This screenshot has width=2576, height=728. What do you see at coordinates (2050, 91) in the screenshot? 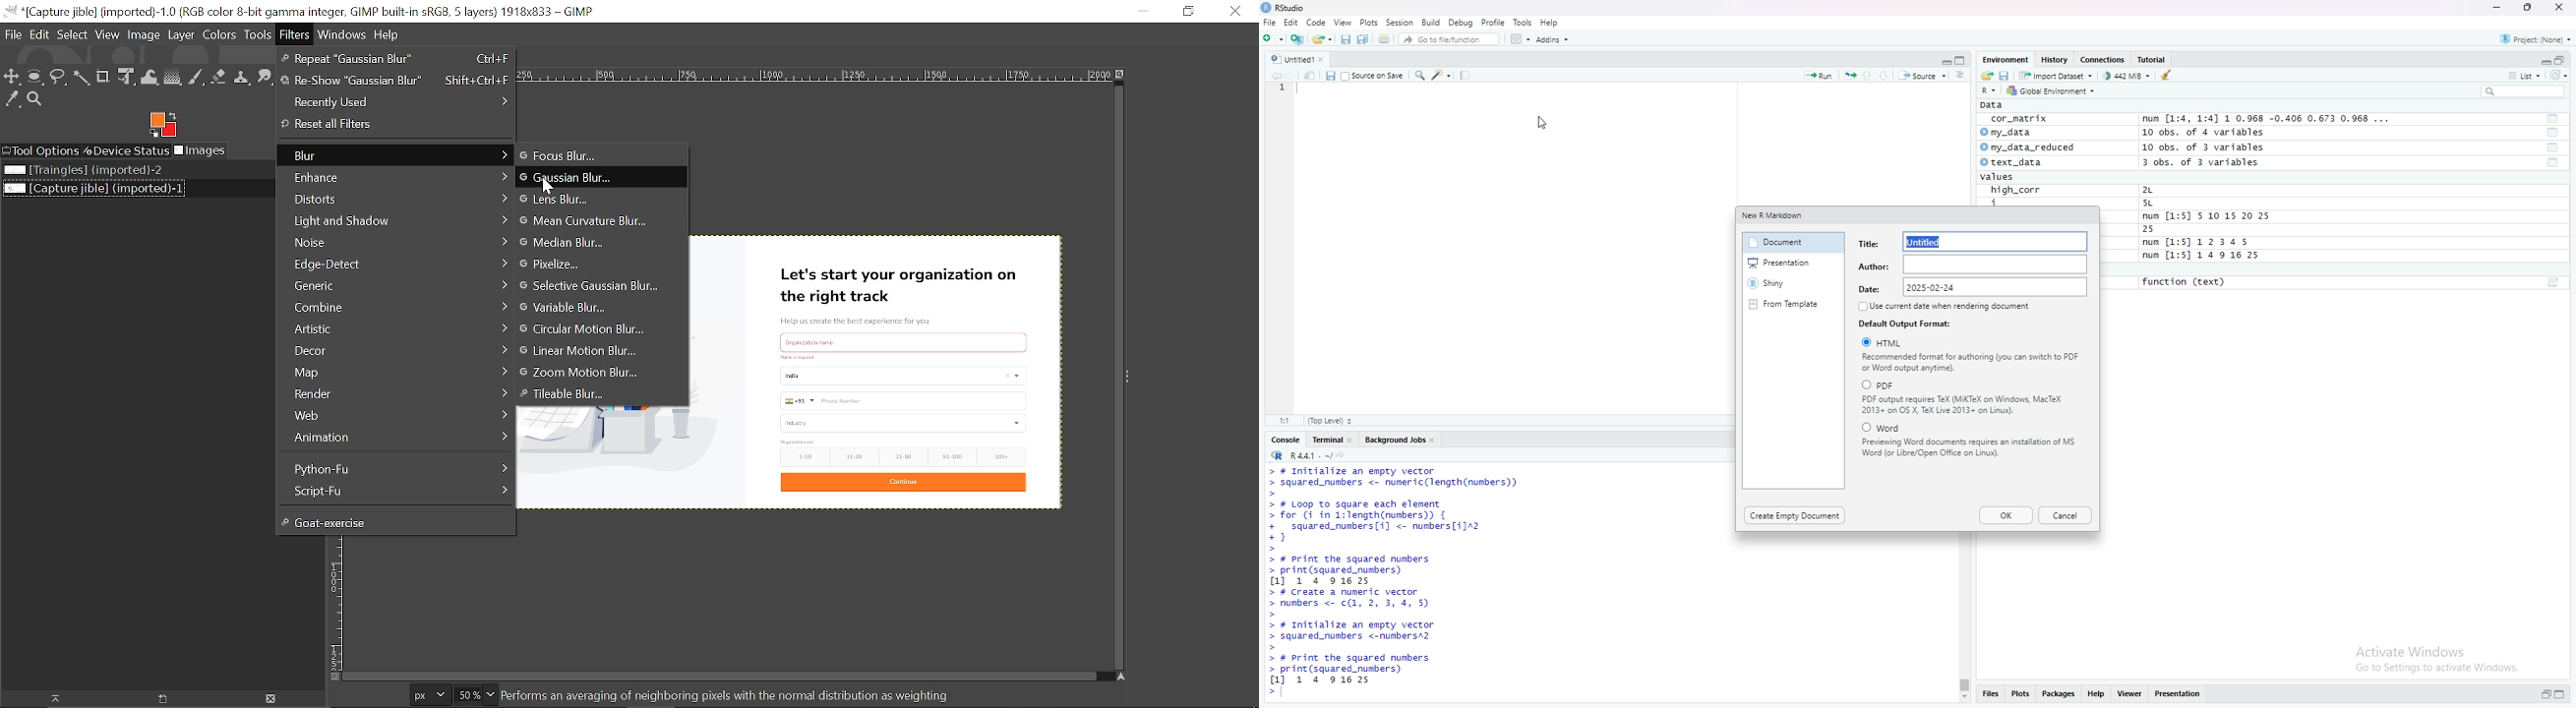
I see `Global Environments` at bounding box center [2050, 91].